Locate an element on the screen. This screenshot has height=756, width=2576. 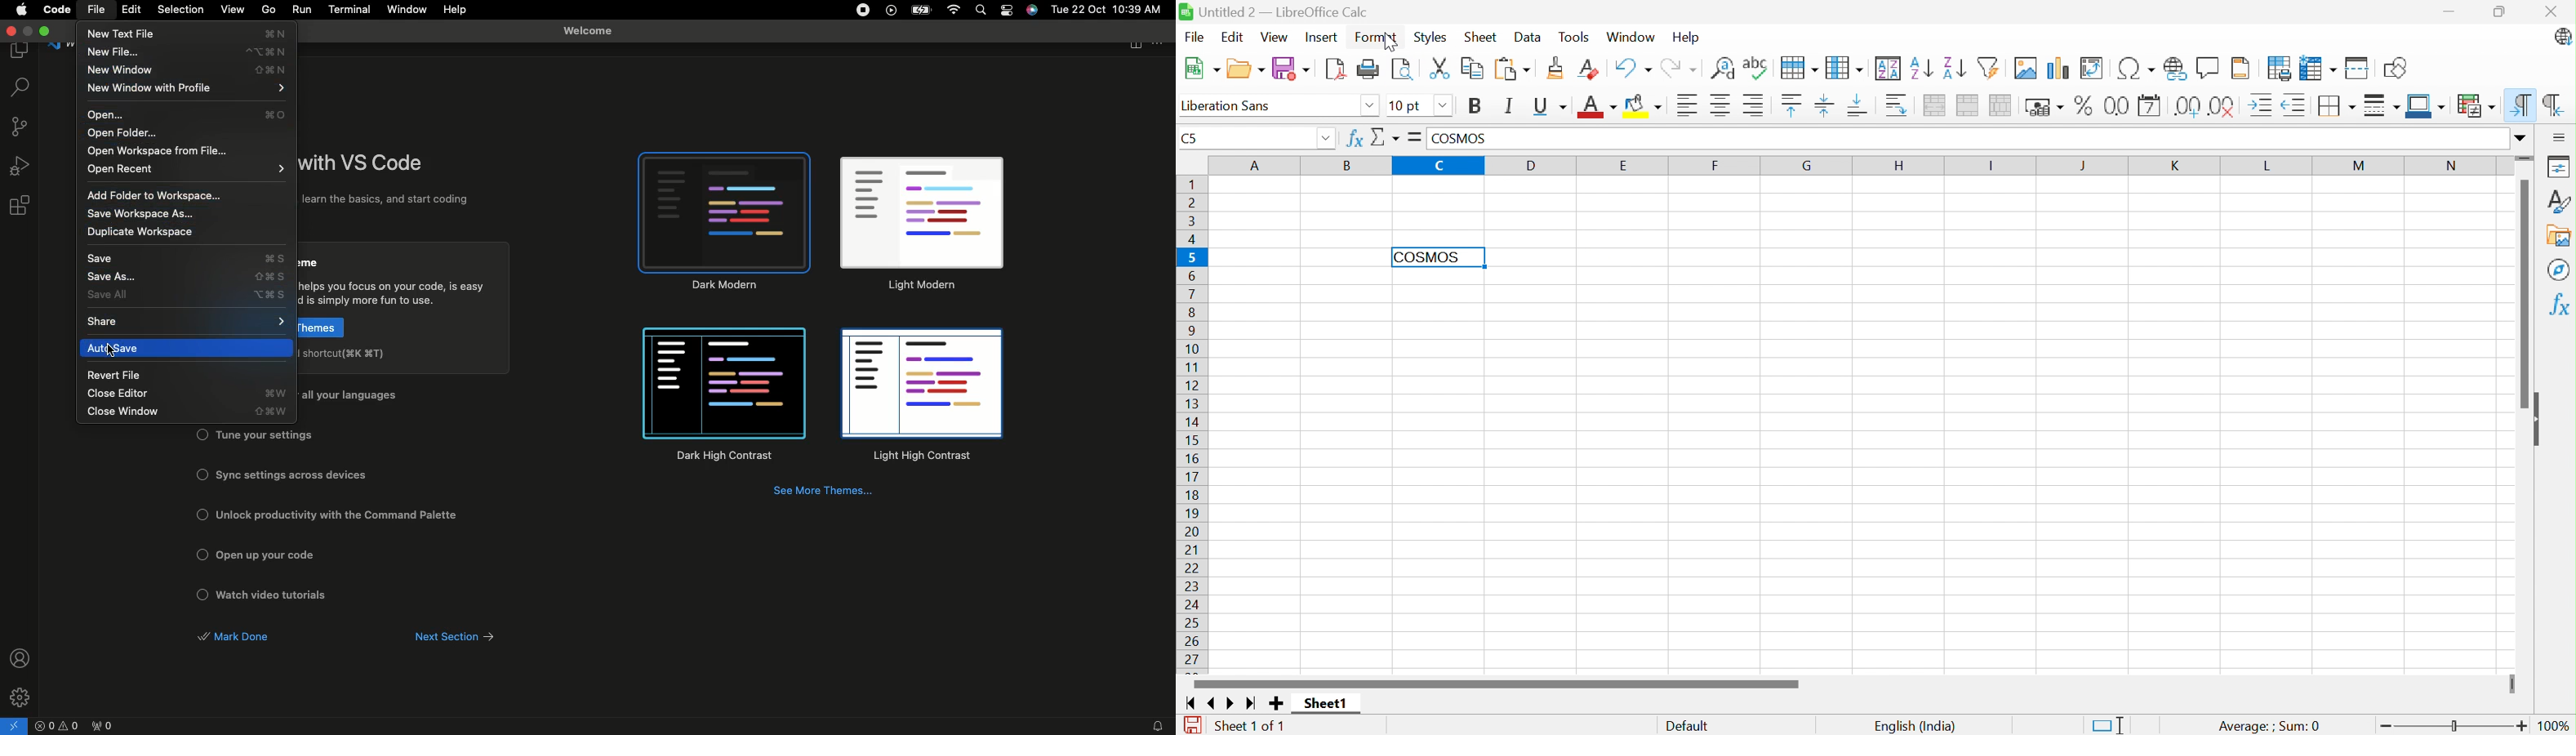
Styles is located at coordinates (2561, 201).